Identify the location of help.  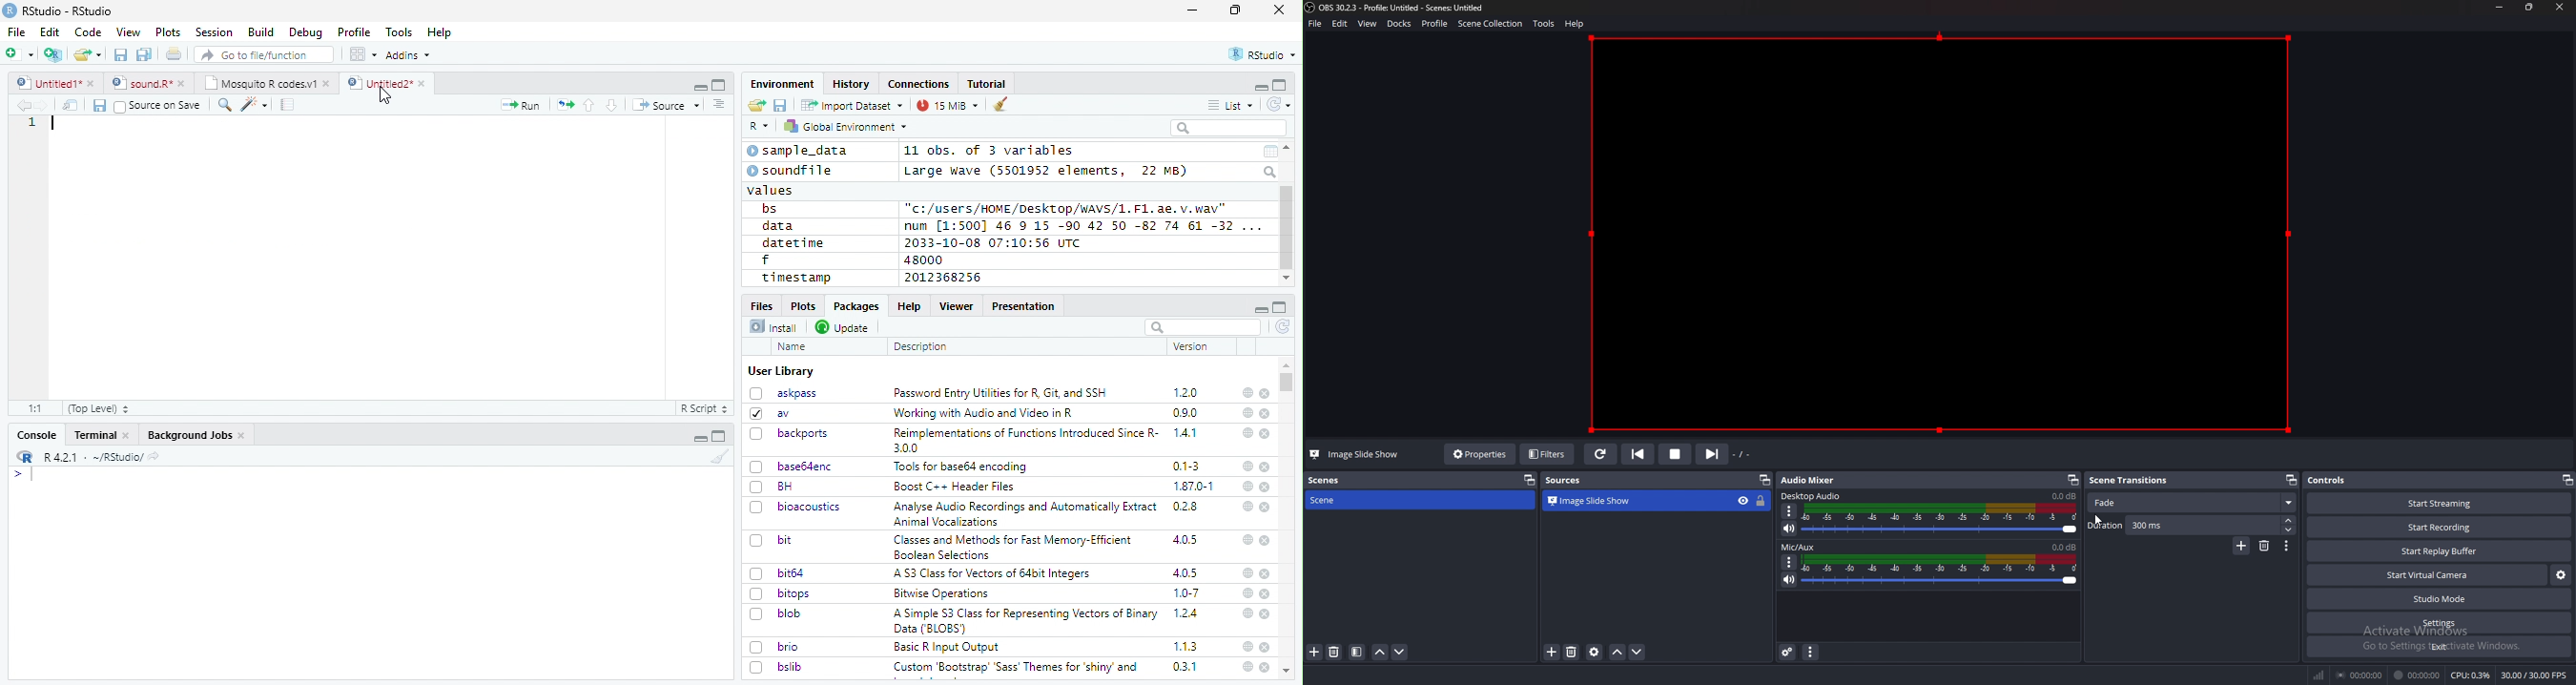
(1247, 572).